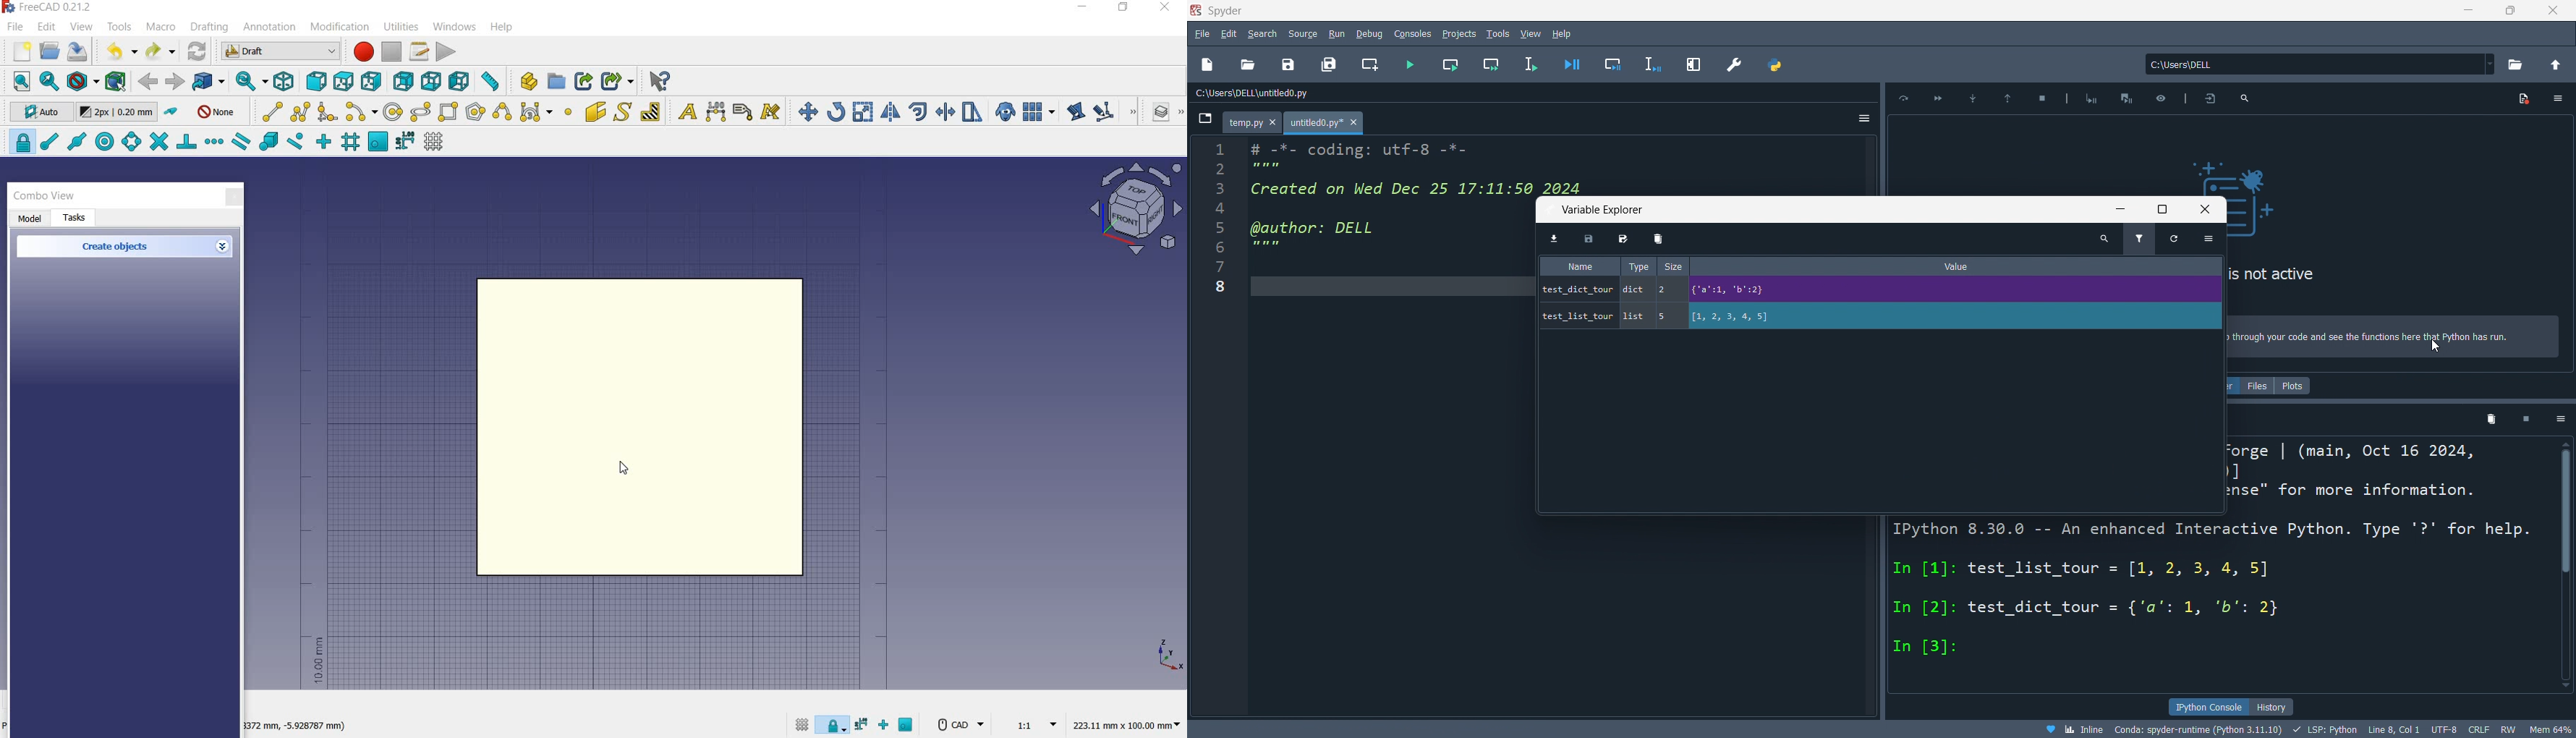 The height and width of the screenshot is (756, 2576). I want to click on annotation styles, so click(772, 114).